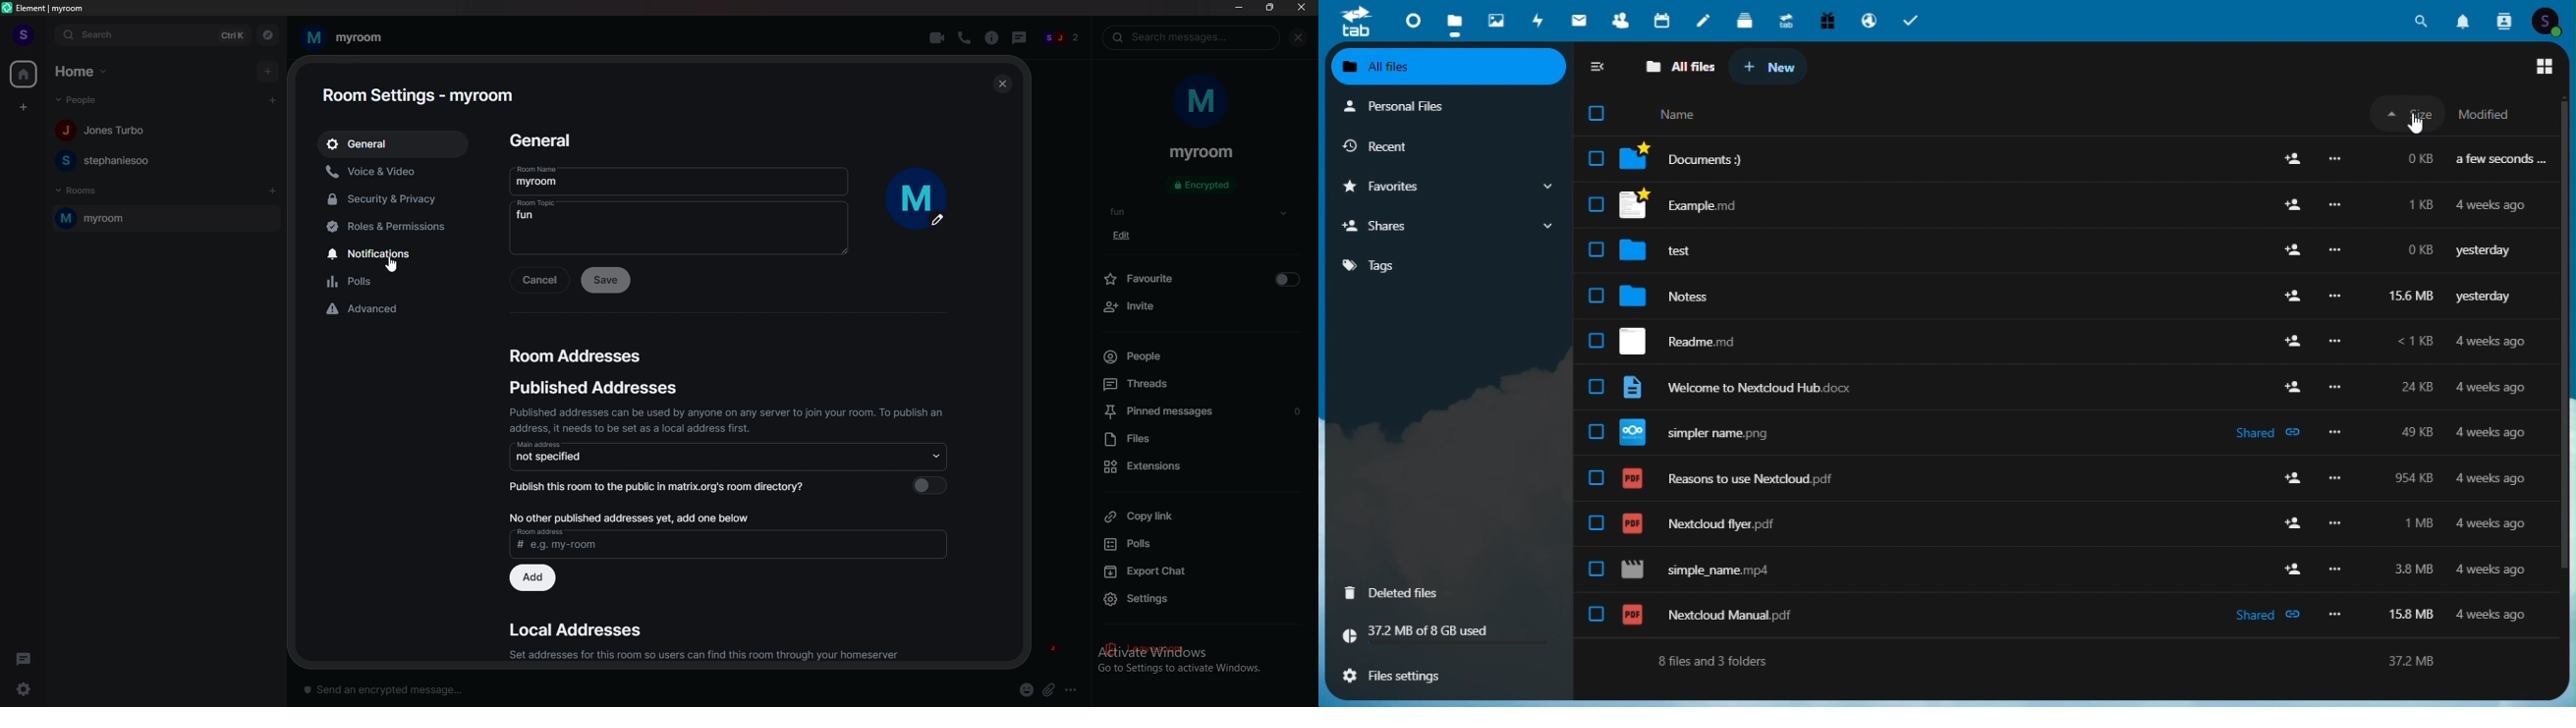  What do you see at coordinates (535, 579) in the screenshot?
I see `add` at bounding box center [535, 579].